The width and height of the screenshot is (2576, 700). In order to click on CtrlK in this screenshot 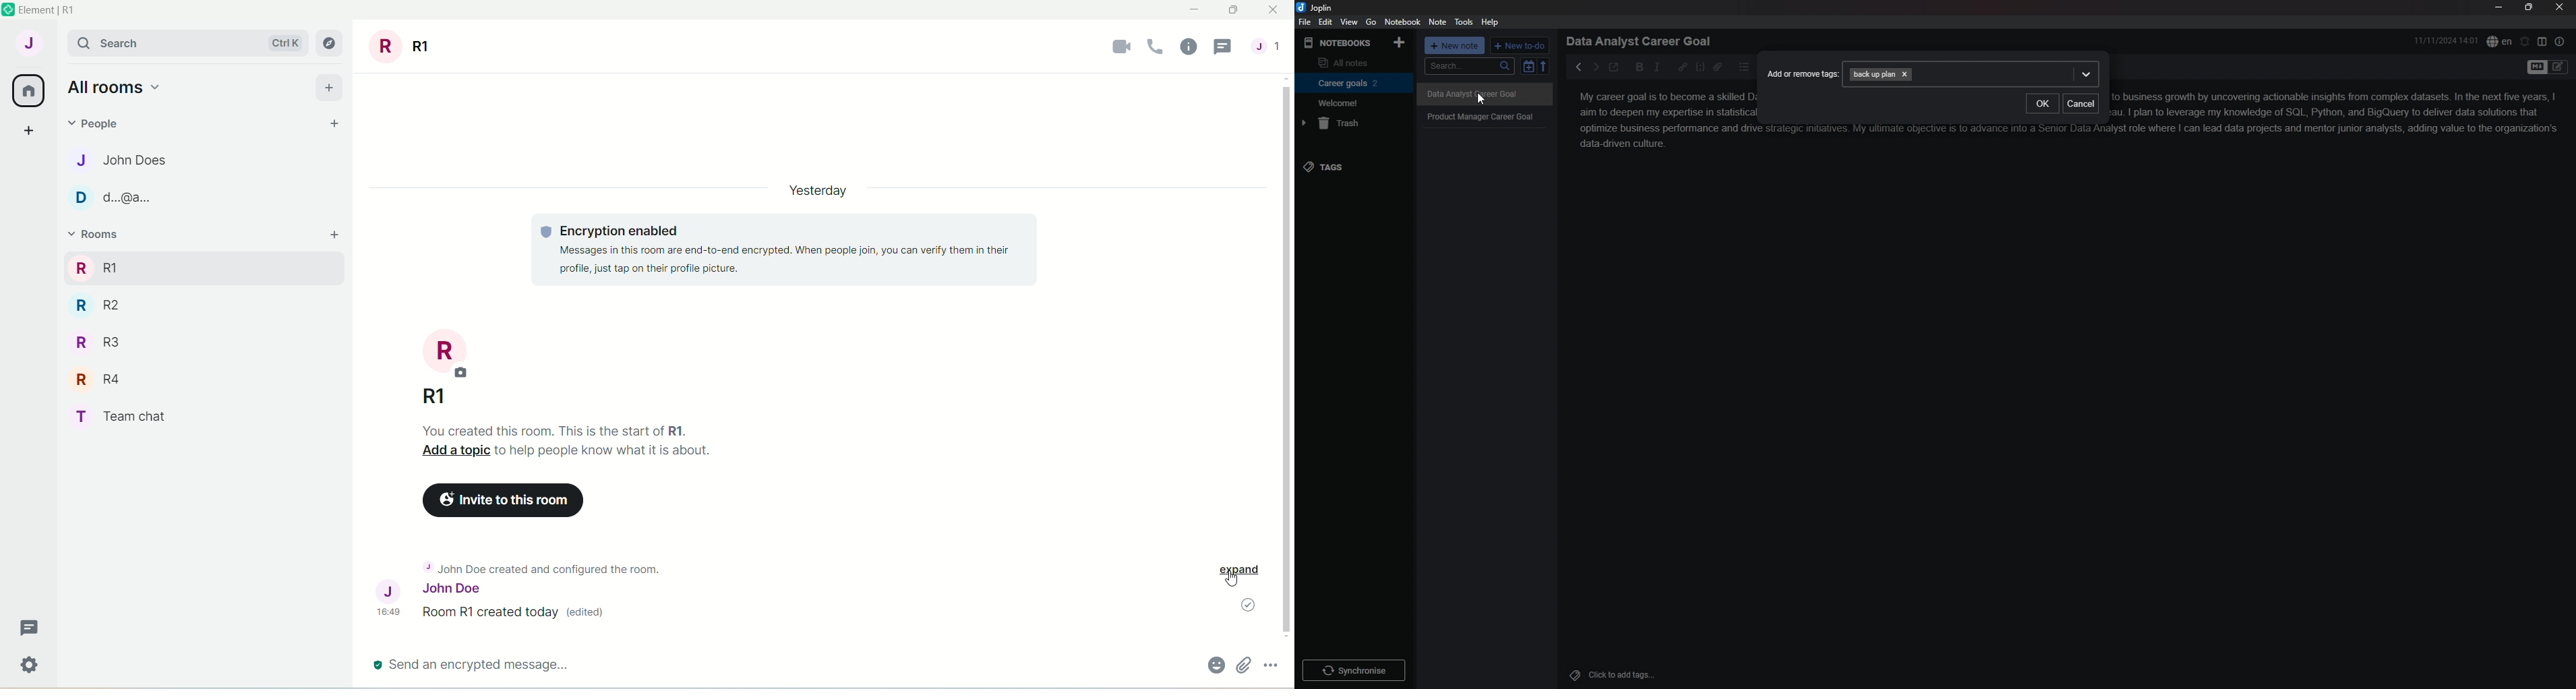, I will do `click(280, 43)`.